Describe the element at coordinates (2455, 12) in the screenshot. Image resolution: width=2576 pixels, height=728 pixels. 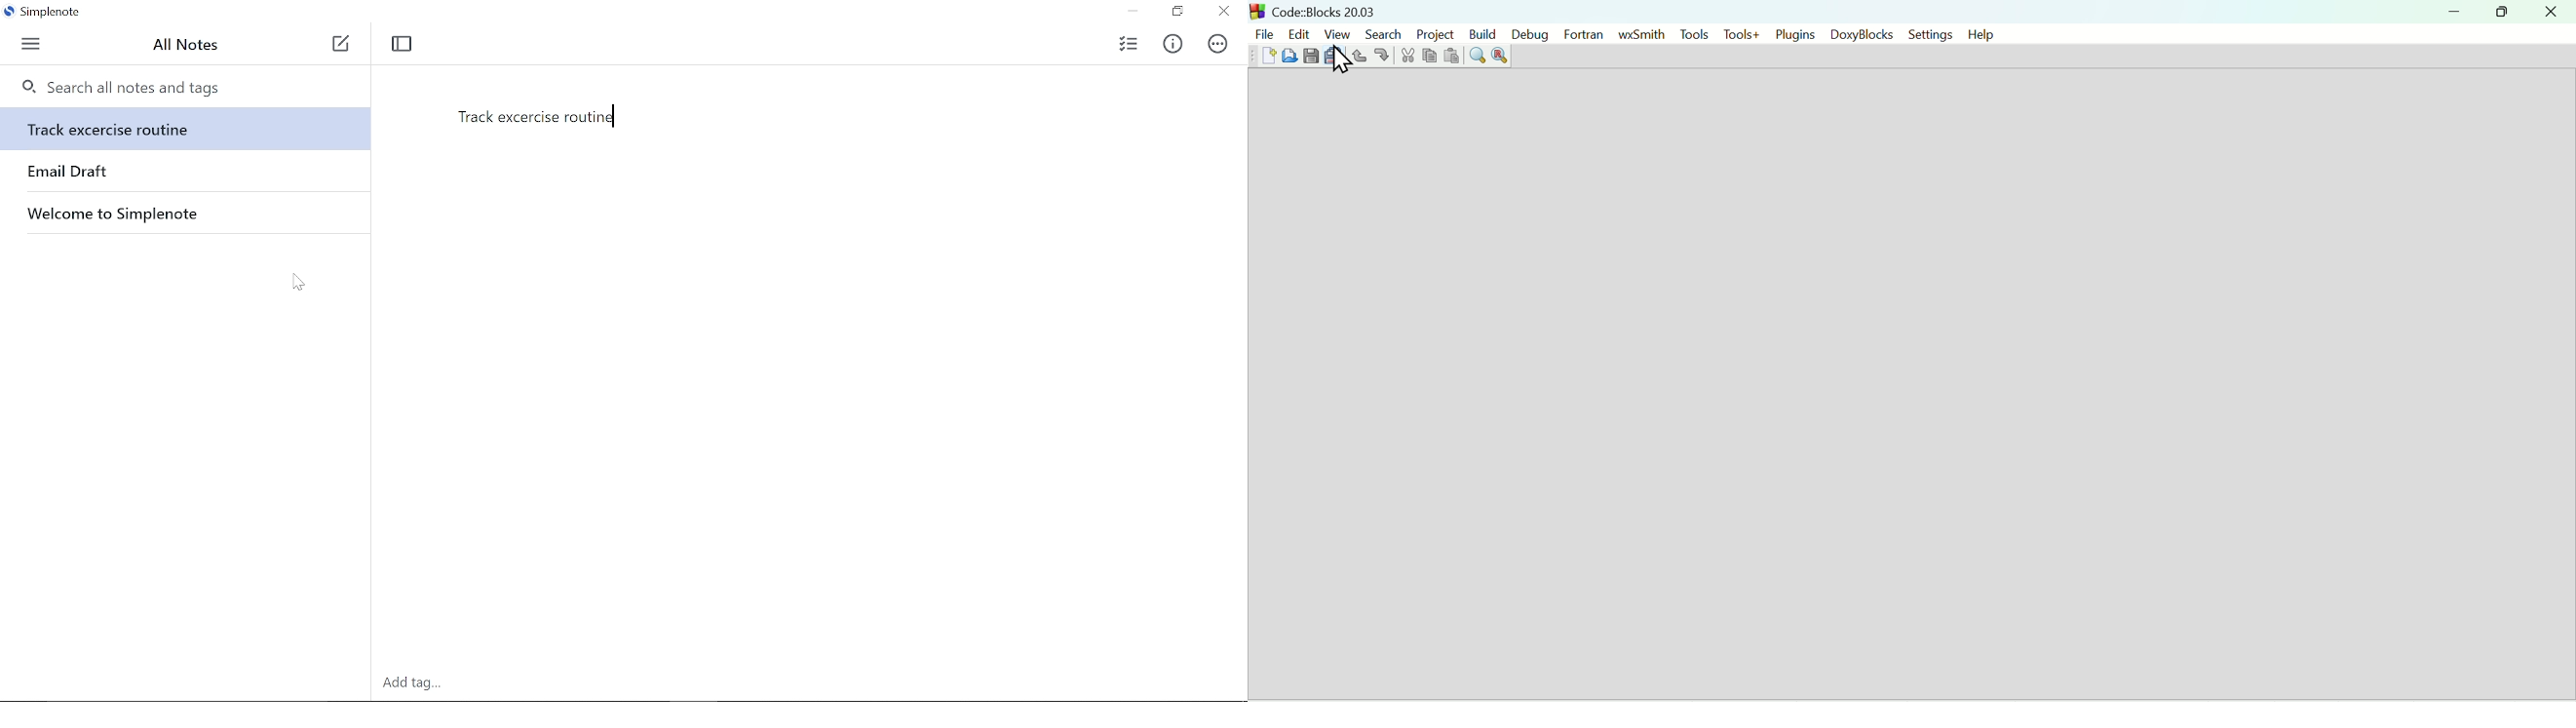
I see `minimize` at that location.